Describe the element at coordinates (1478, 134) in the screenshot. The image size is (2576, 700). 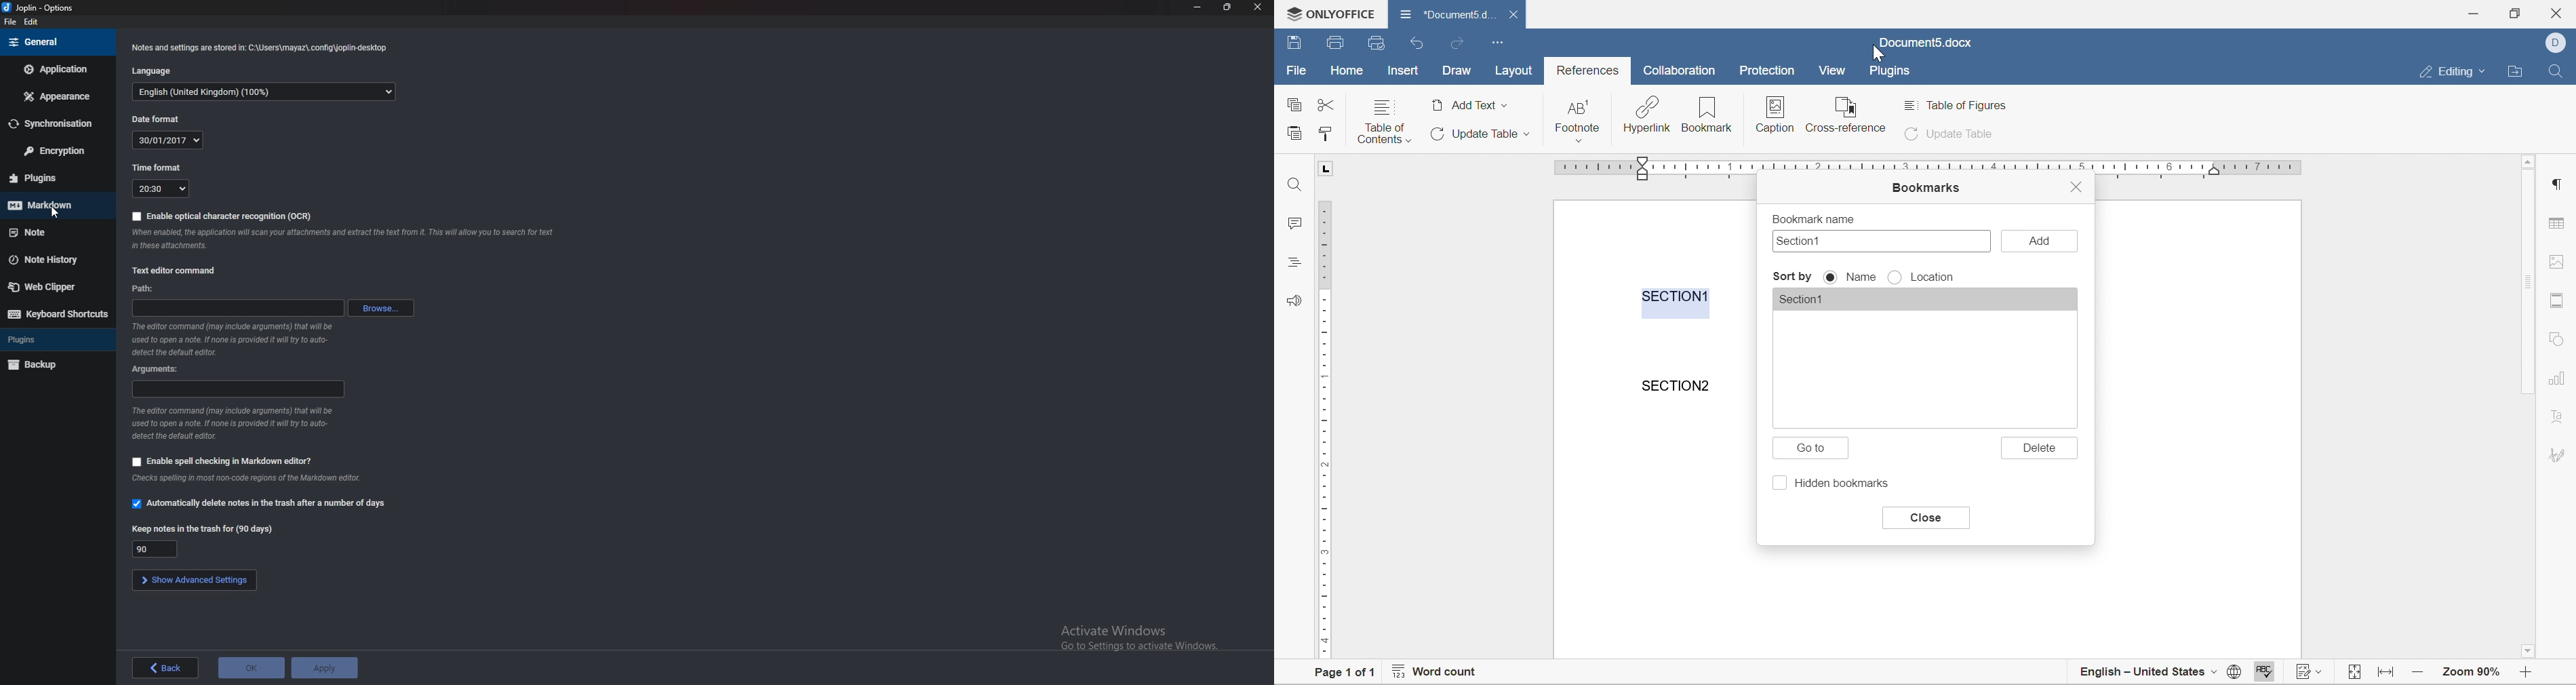
I see `update table` at that location.